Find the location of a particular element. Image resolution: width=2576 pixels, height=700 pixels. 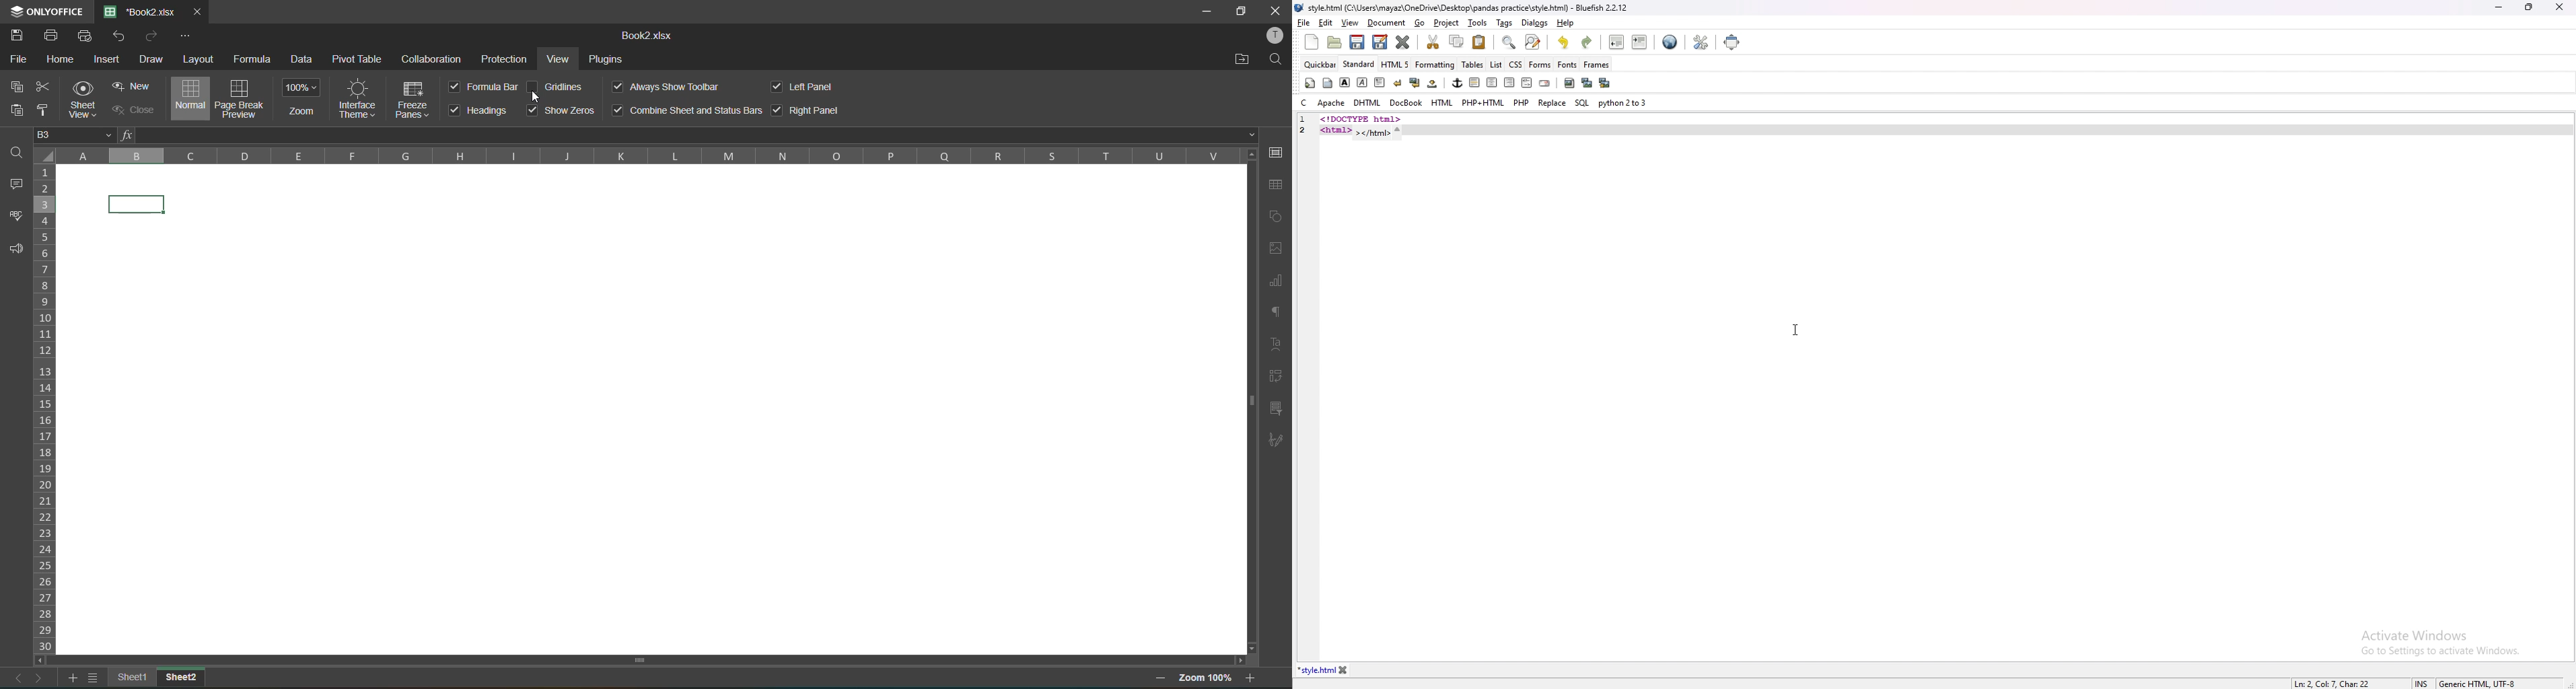

cut is located at coordinates (47, 87).